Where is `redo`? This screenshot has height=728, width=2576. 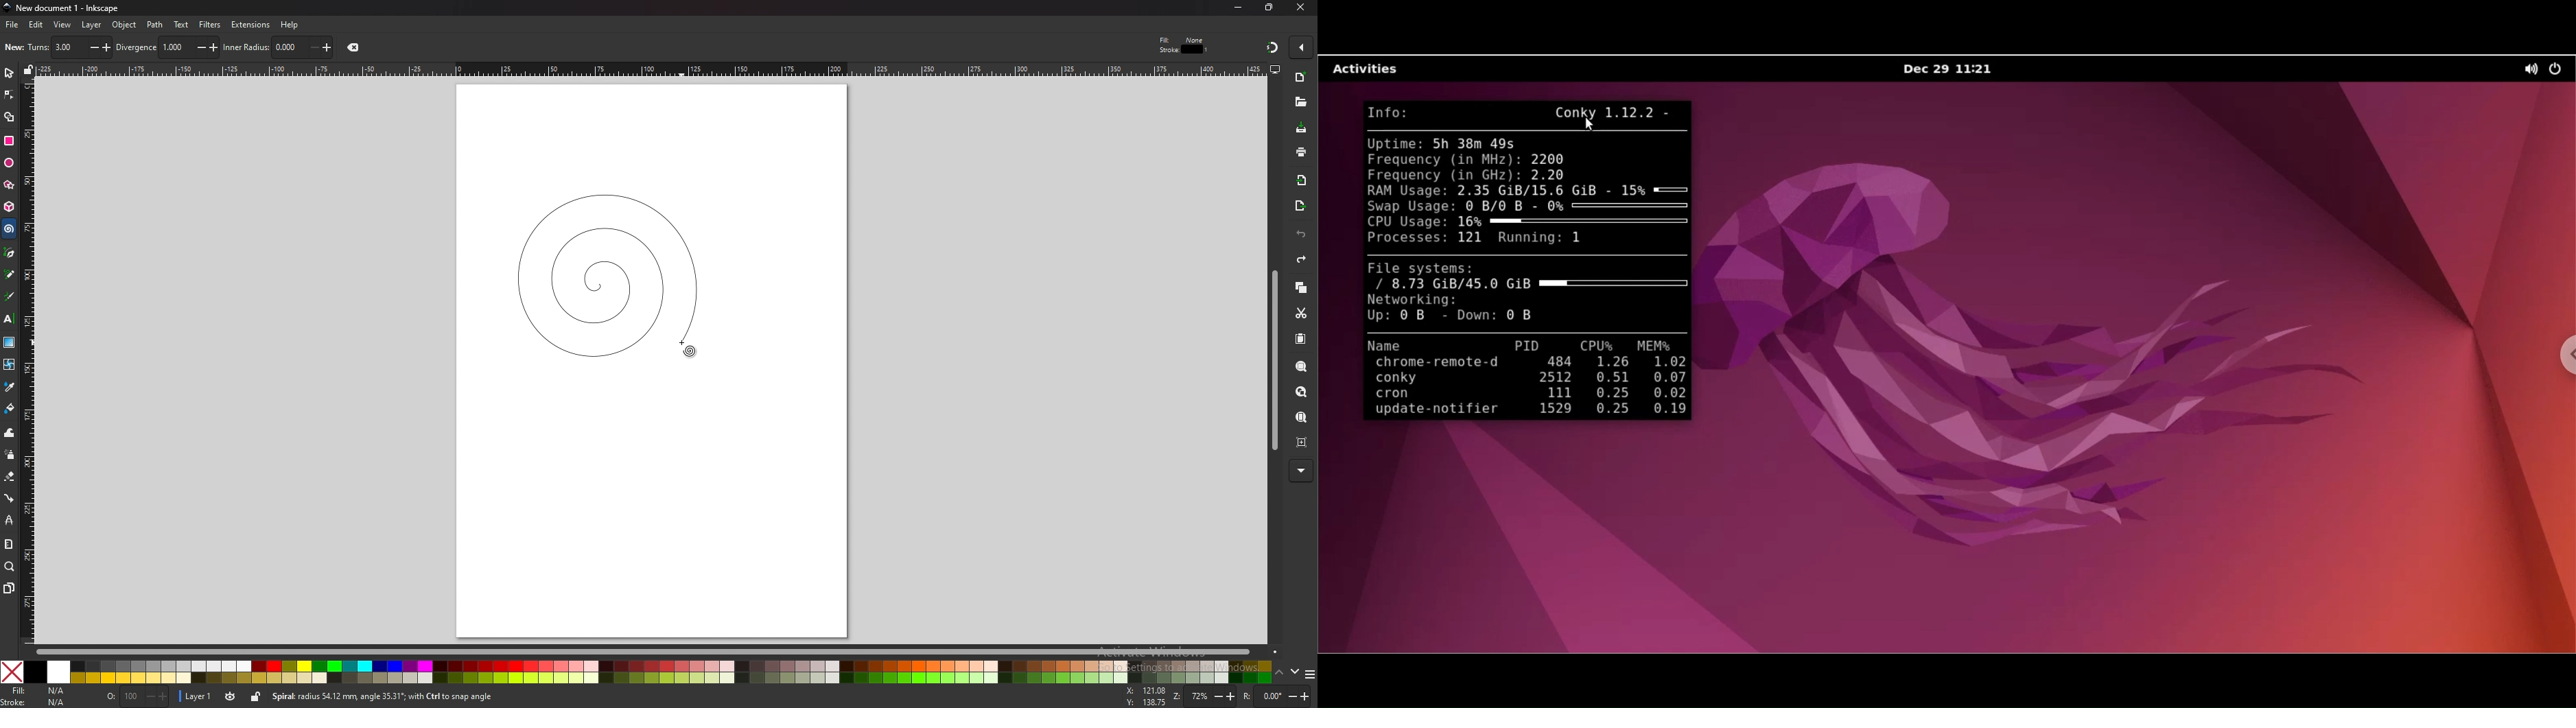
redo is located at coordinates (1302, 259).